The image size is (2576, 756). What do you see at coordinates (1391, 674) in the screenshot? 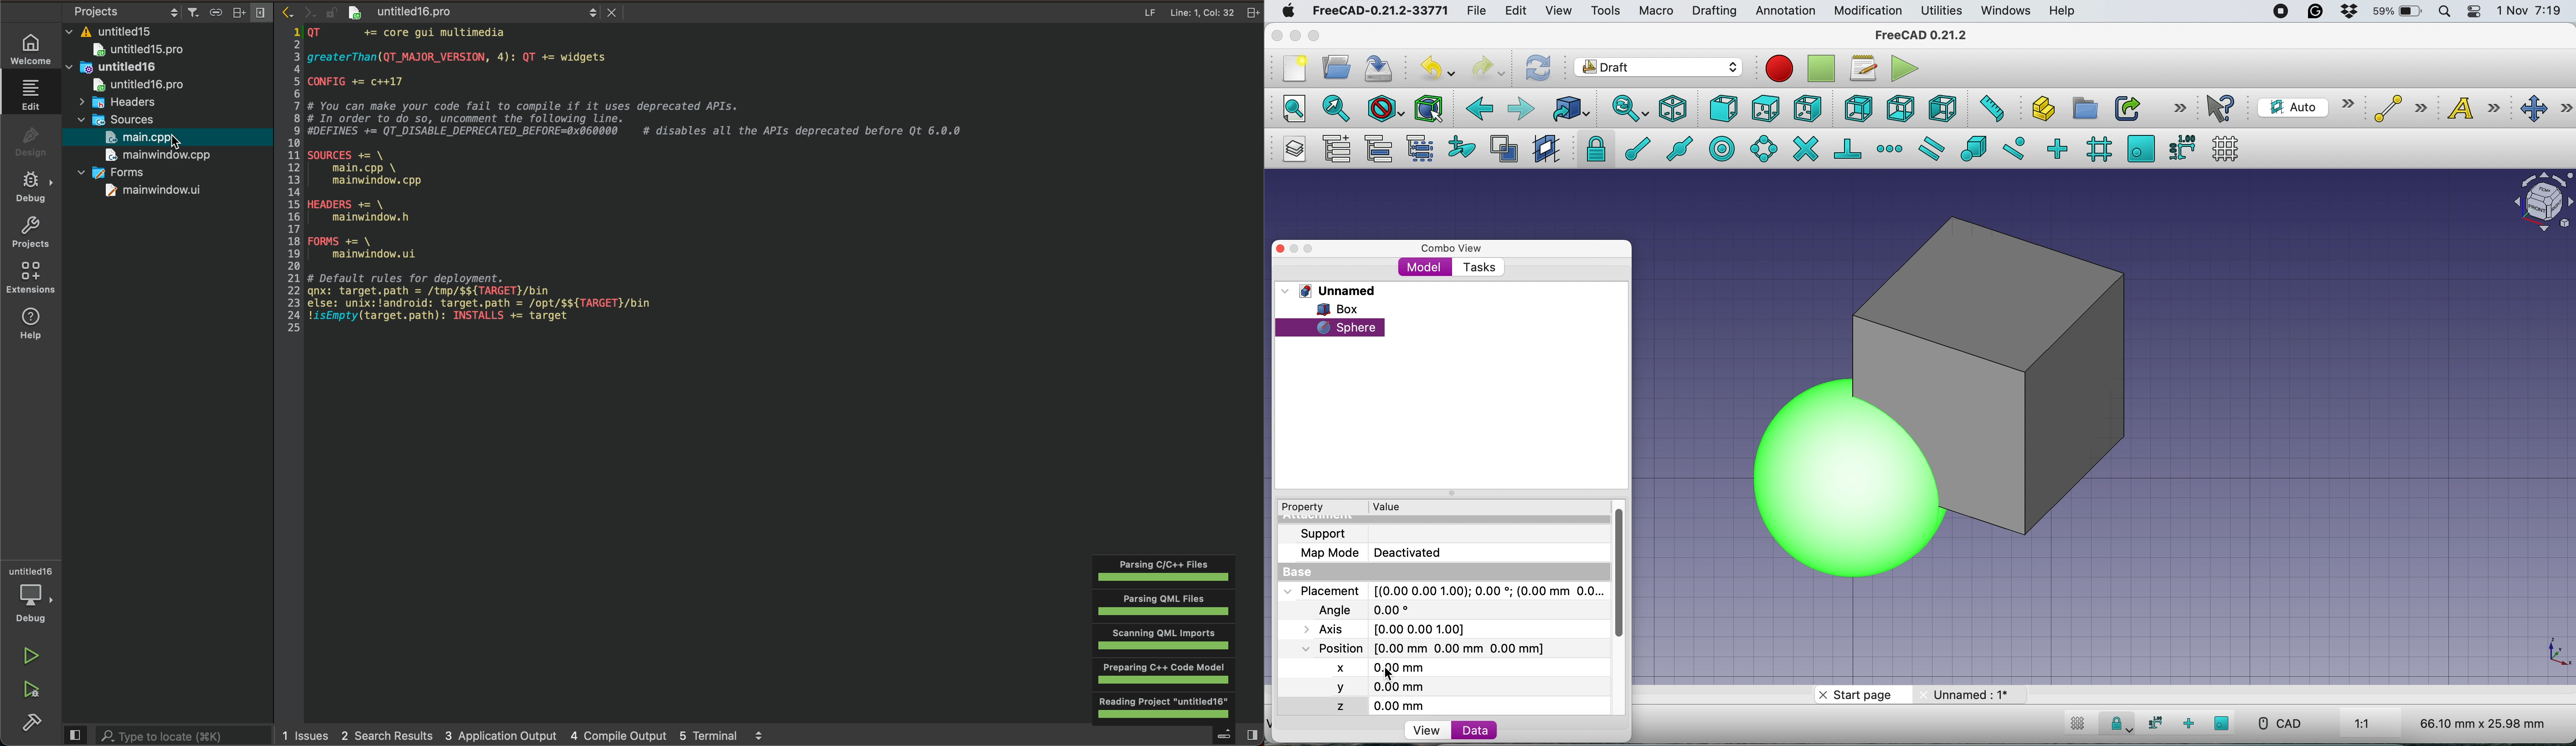
I see `cursor` at bounding box center [1391, 674].